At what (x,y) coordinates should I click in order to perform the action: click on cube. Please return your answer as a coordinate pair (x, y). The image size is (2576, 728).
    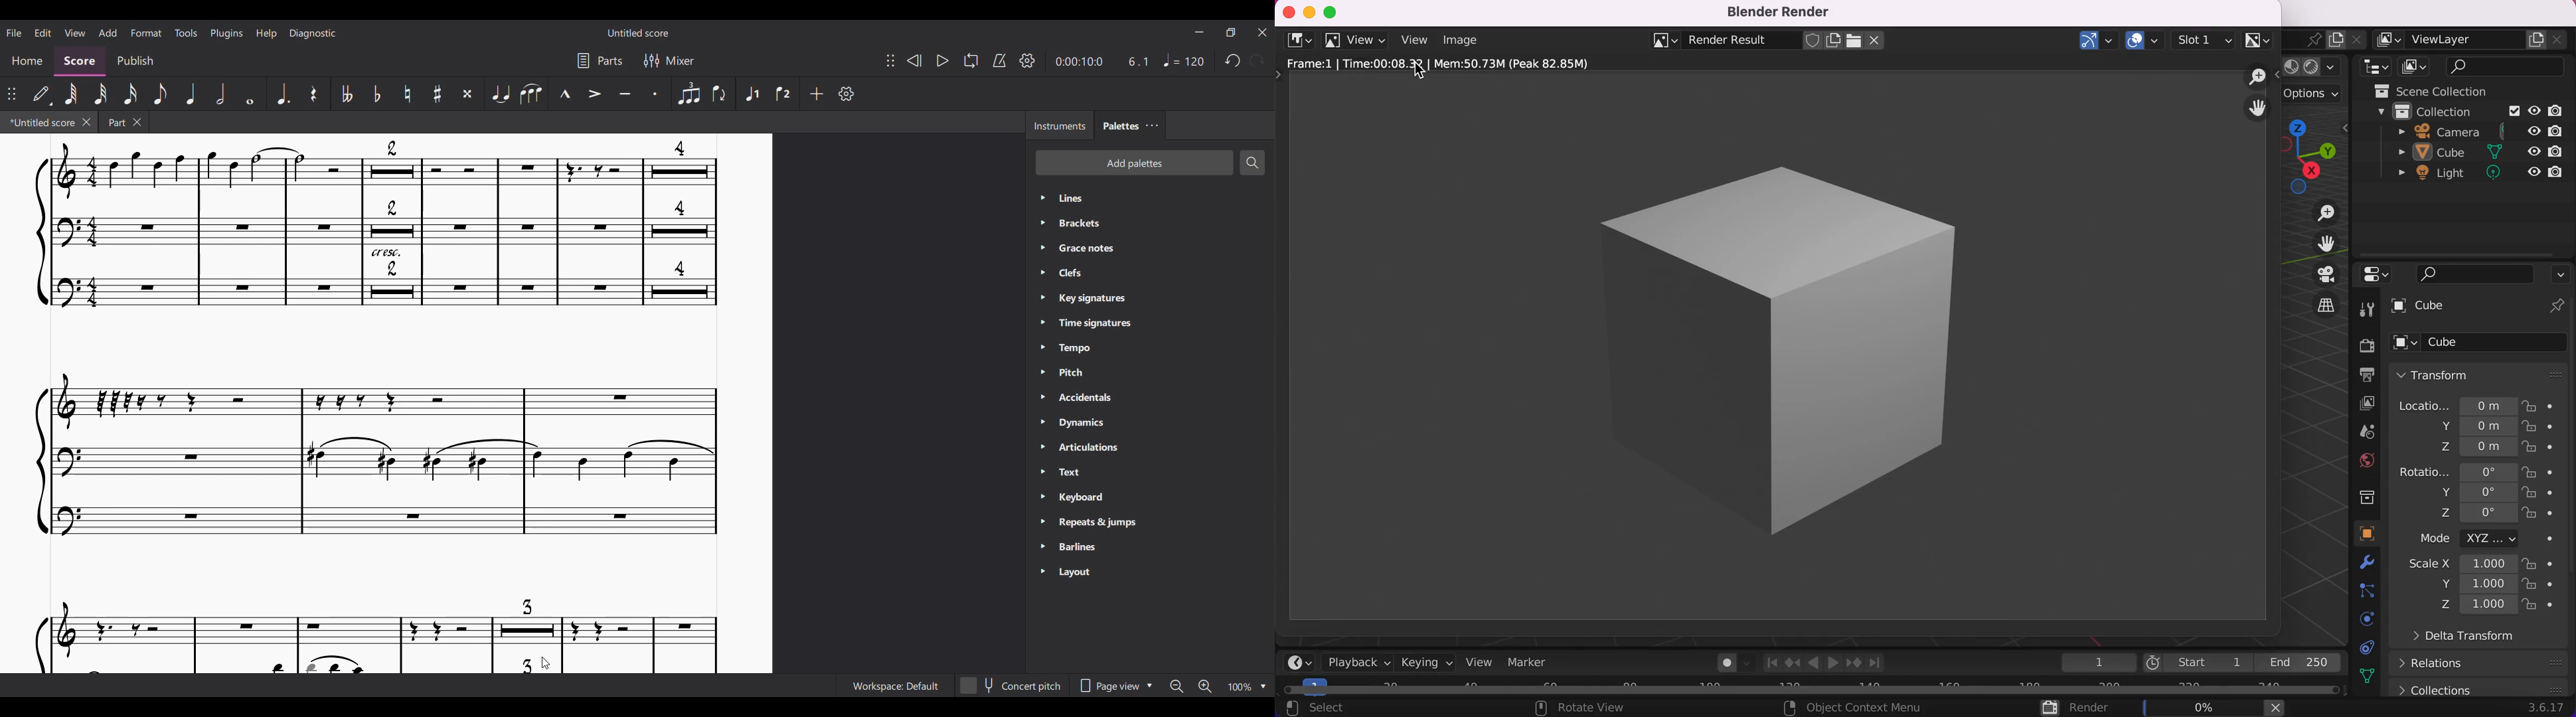
    Looking at the image, I should click on (2480, 345).